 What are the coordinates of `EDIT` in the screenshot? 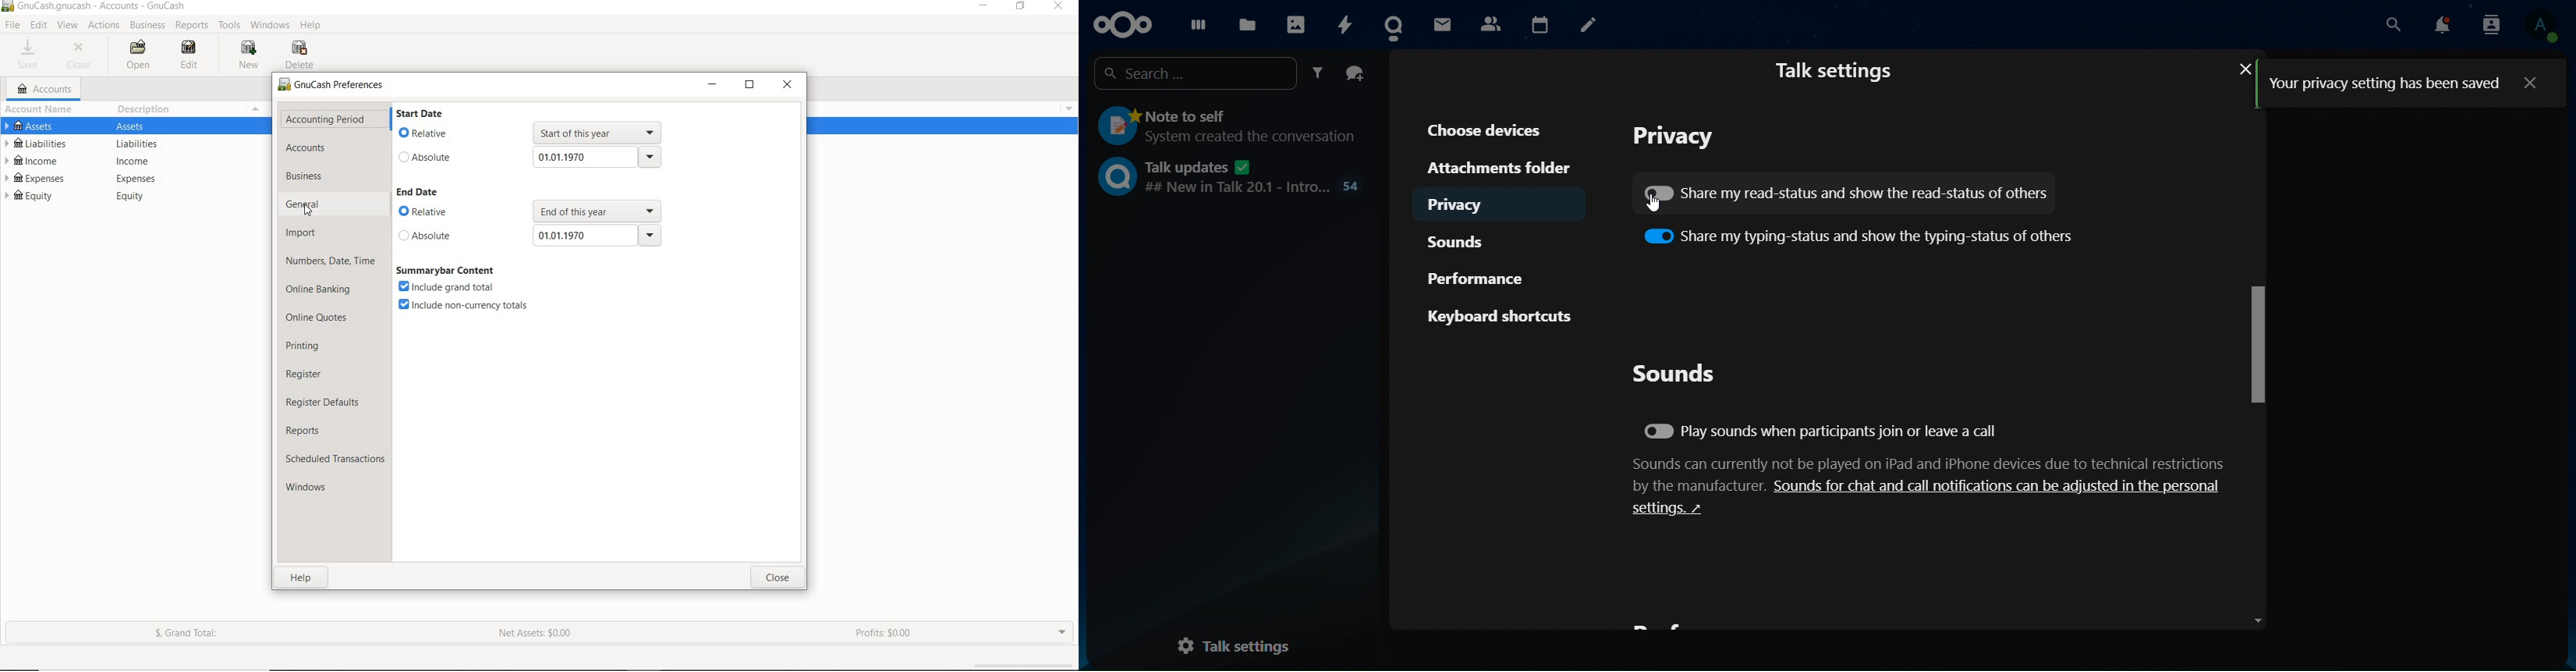 It's located at (186, 54).